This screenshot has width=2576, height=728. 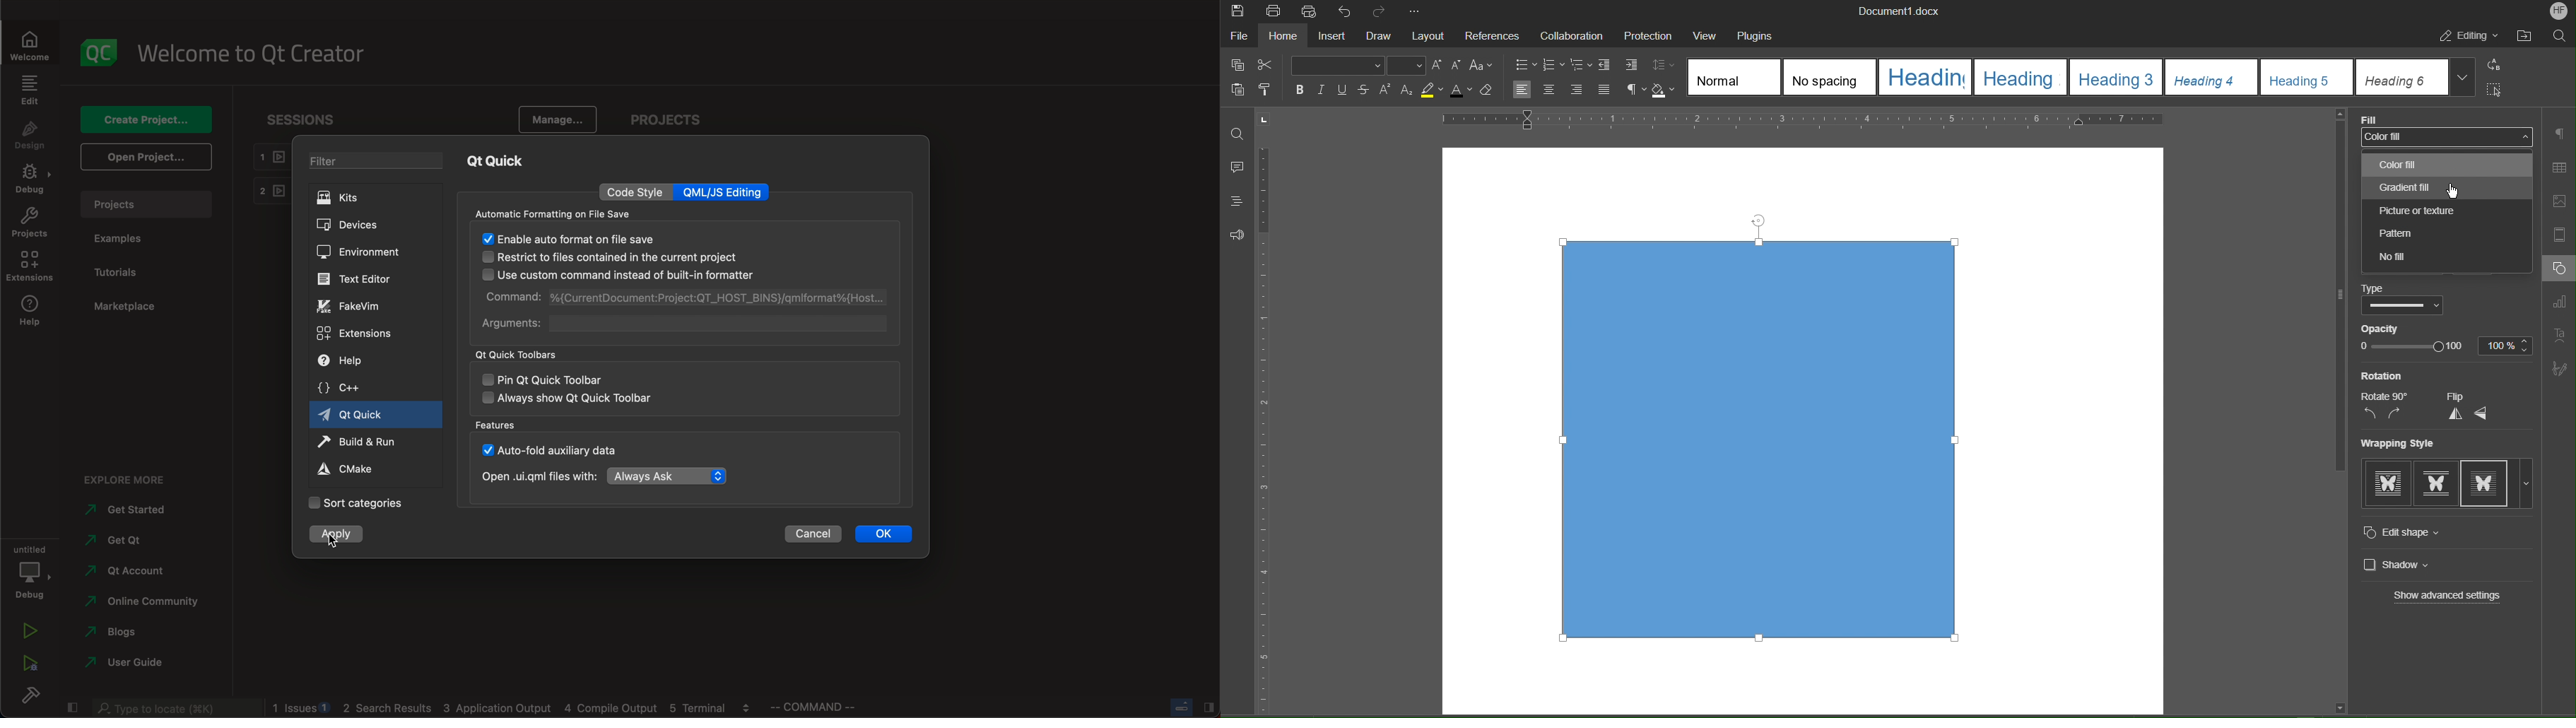 I want to click on extensions, so click(x=28, y=266).